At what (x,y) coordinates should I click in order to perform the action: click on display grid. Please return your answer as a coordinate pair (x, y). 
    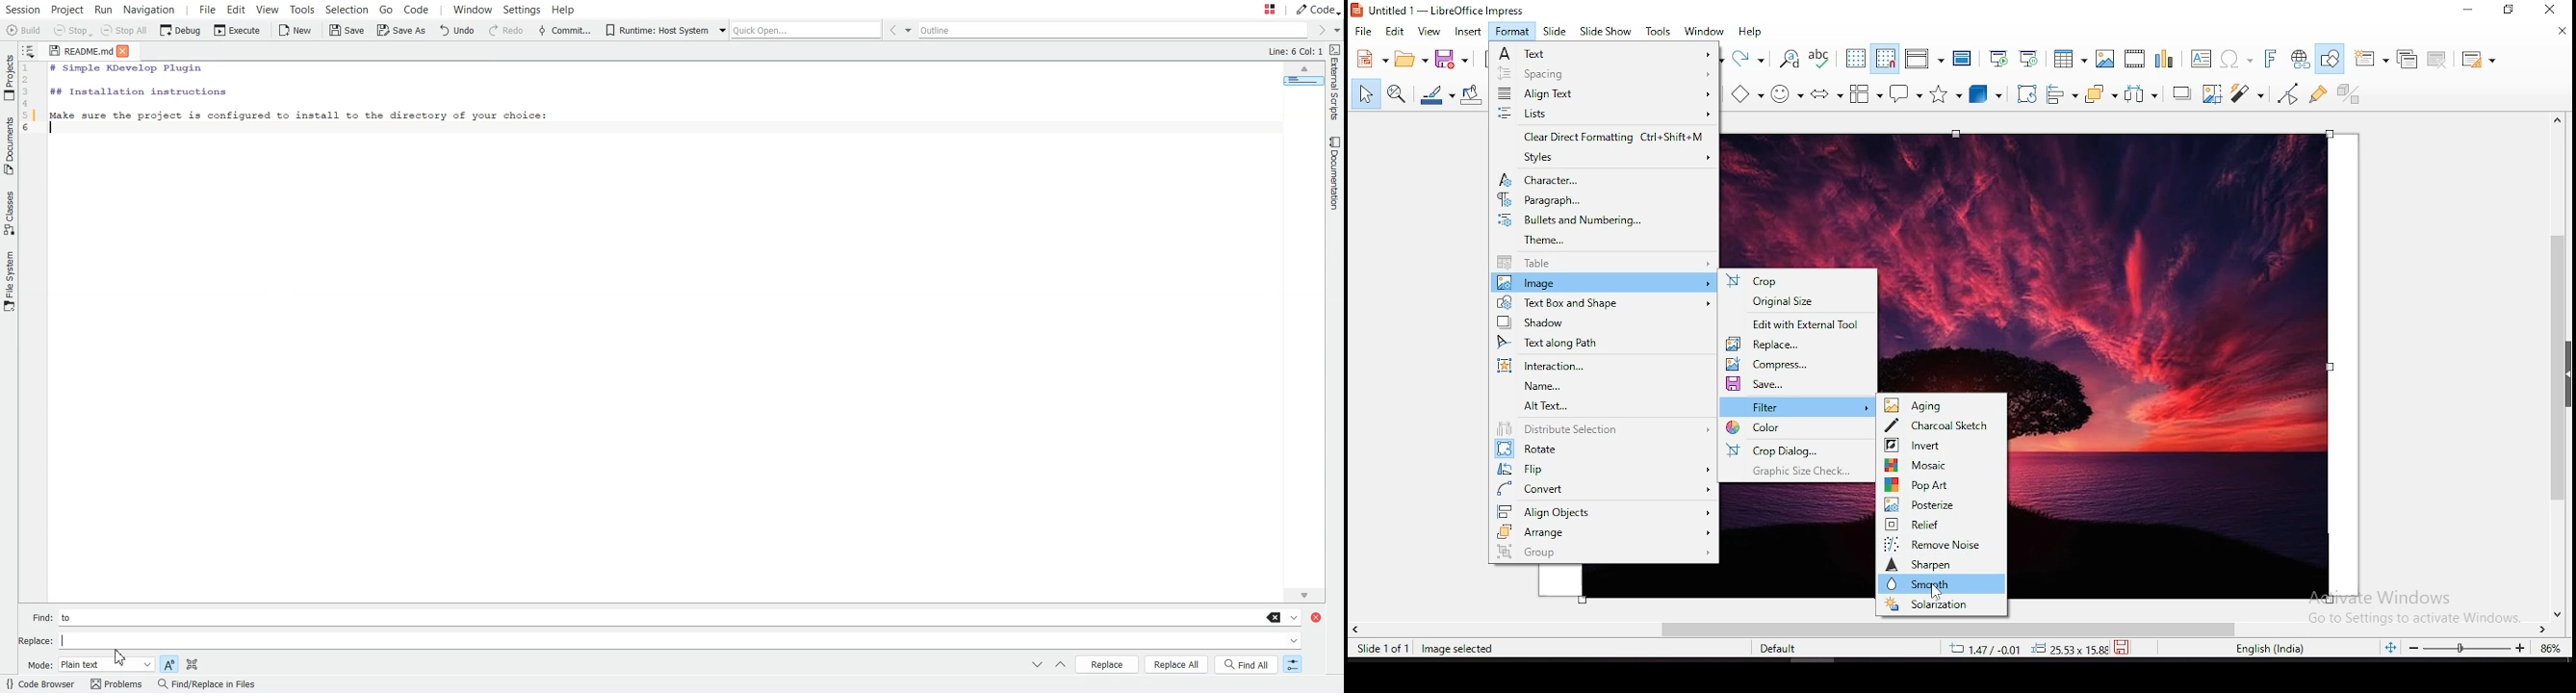
    Looking at the image, I should click on (1855, 59).